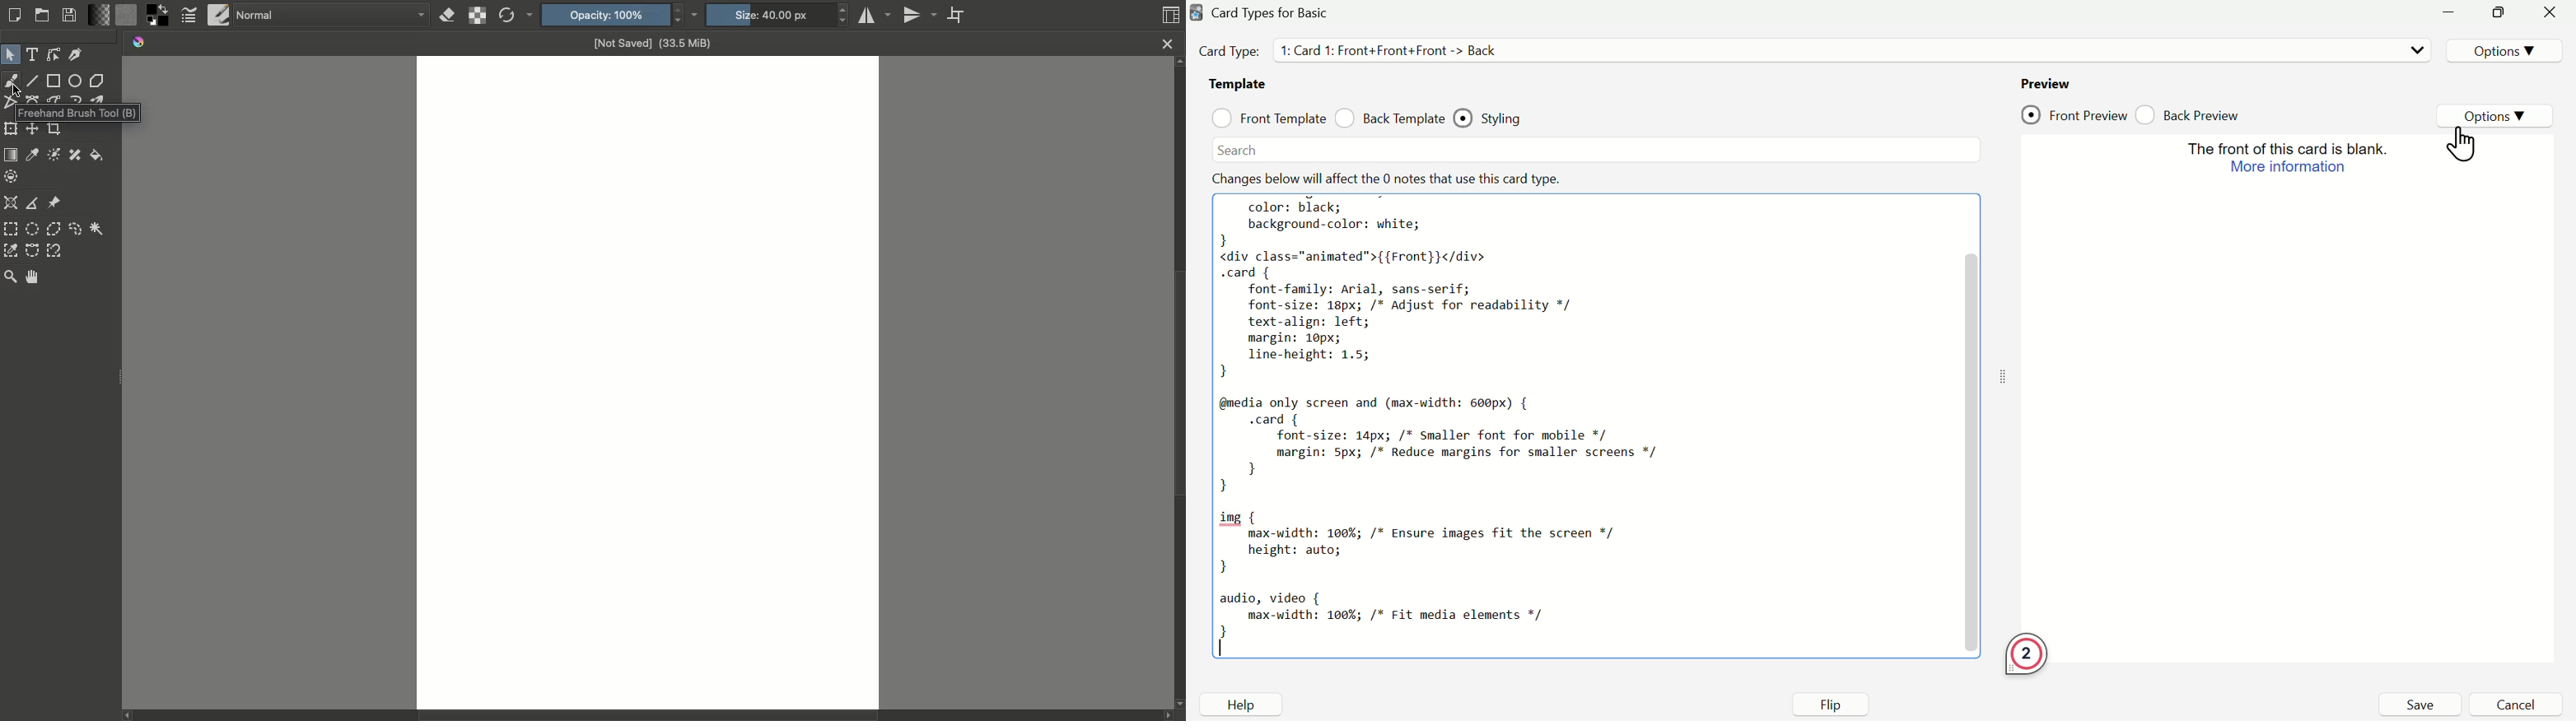 The height and width of the screenshot is (728, 2576). I want to click on Foreground color, so click(156, 16).